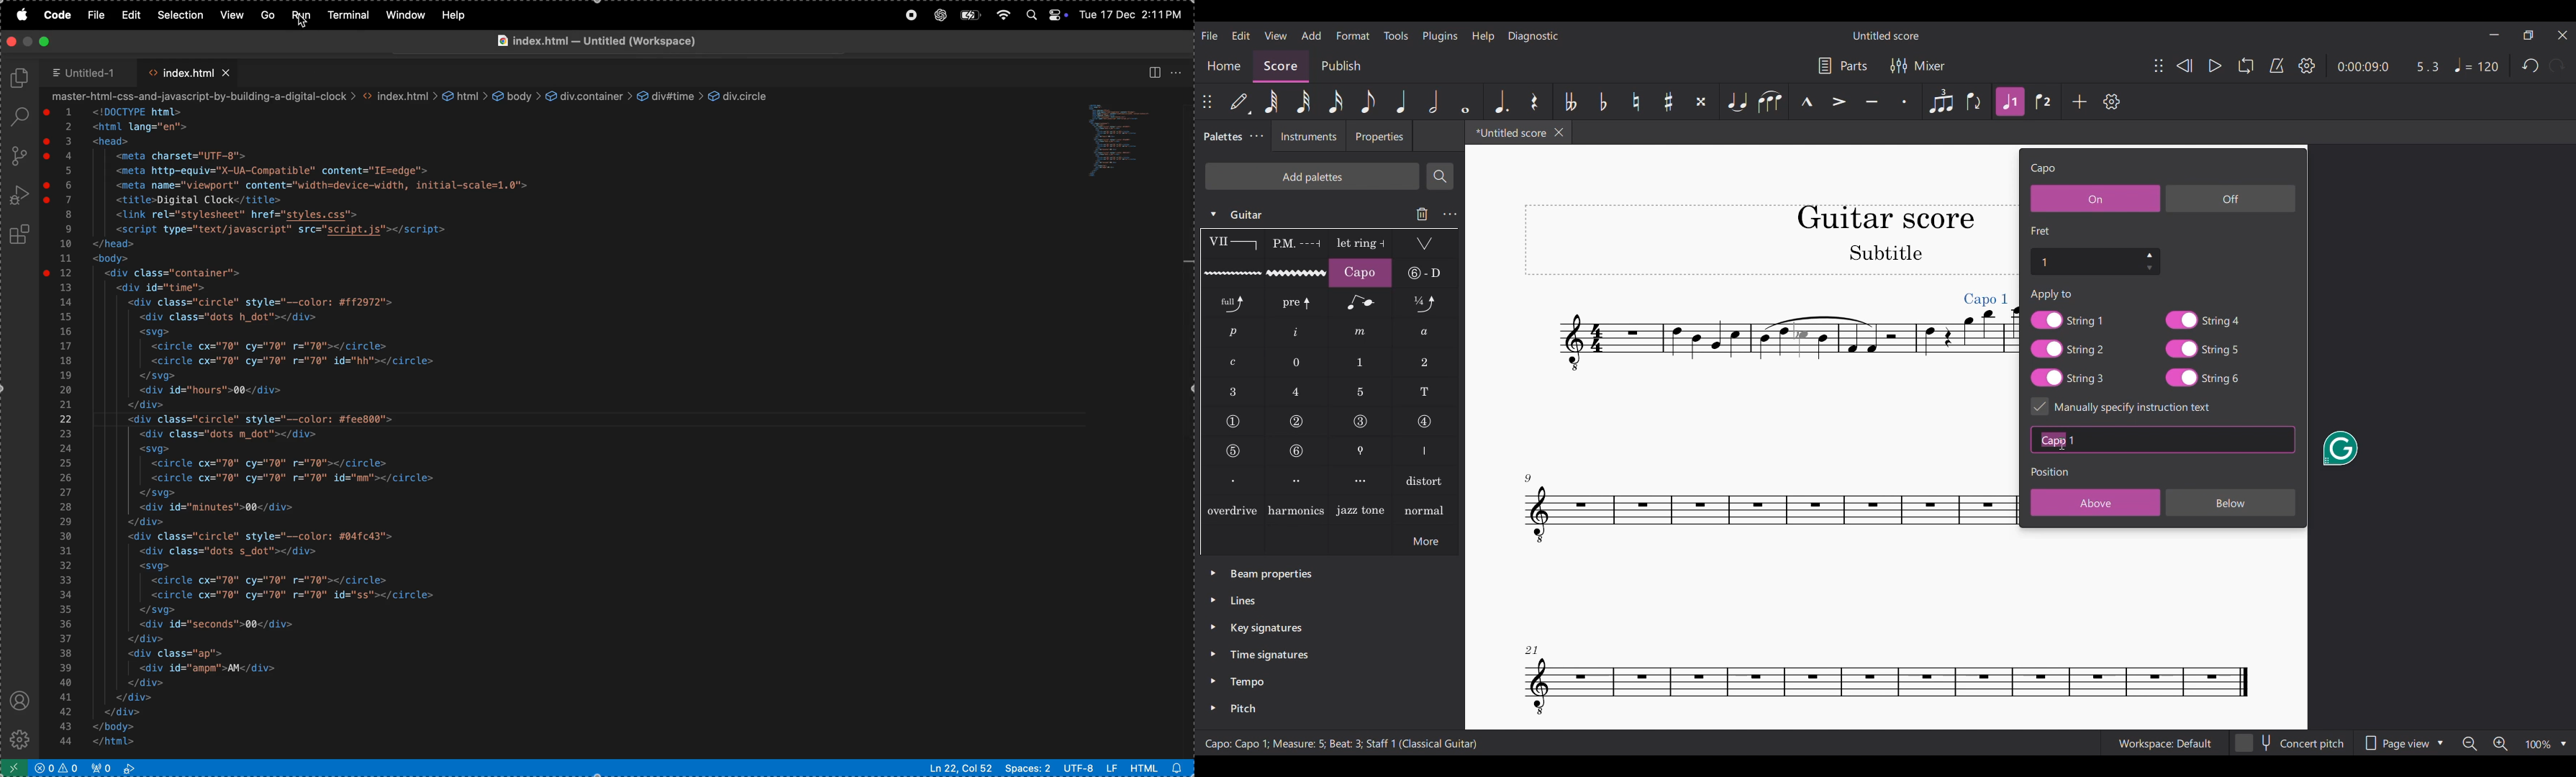 This screenshot has height=784, width=2576. Describe the element at coordinates (43, 41) in the screenshot. I see `maximize` at that location.